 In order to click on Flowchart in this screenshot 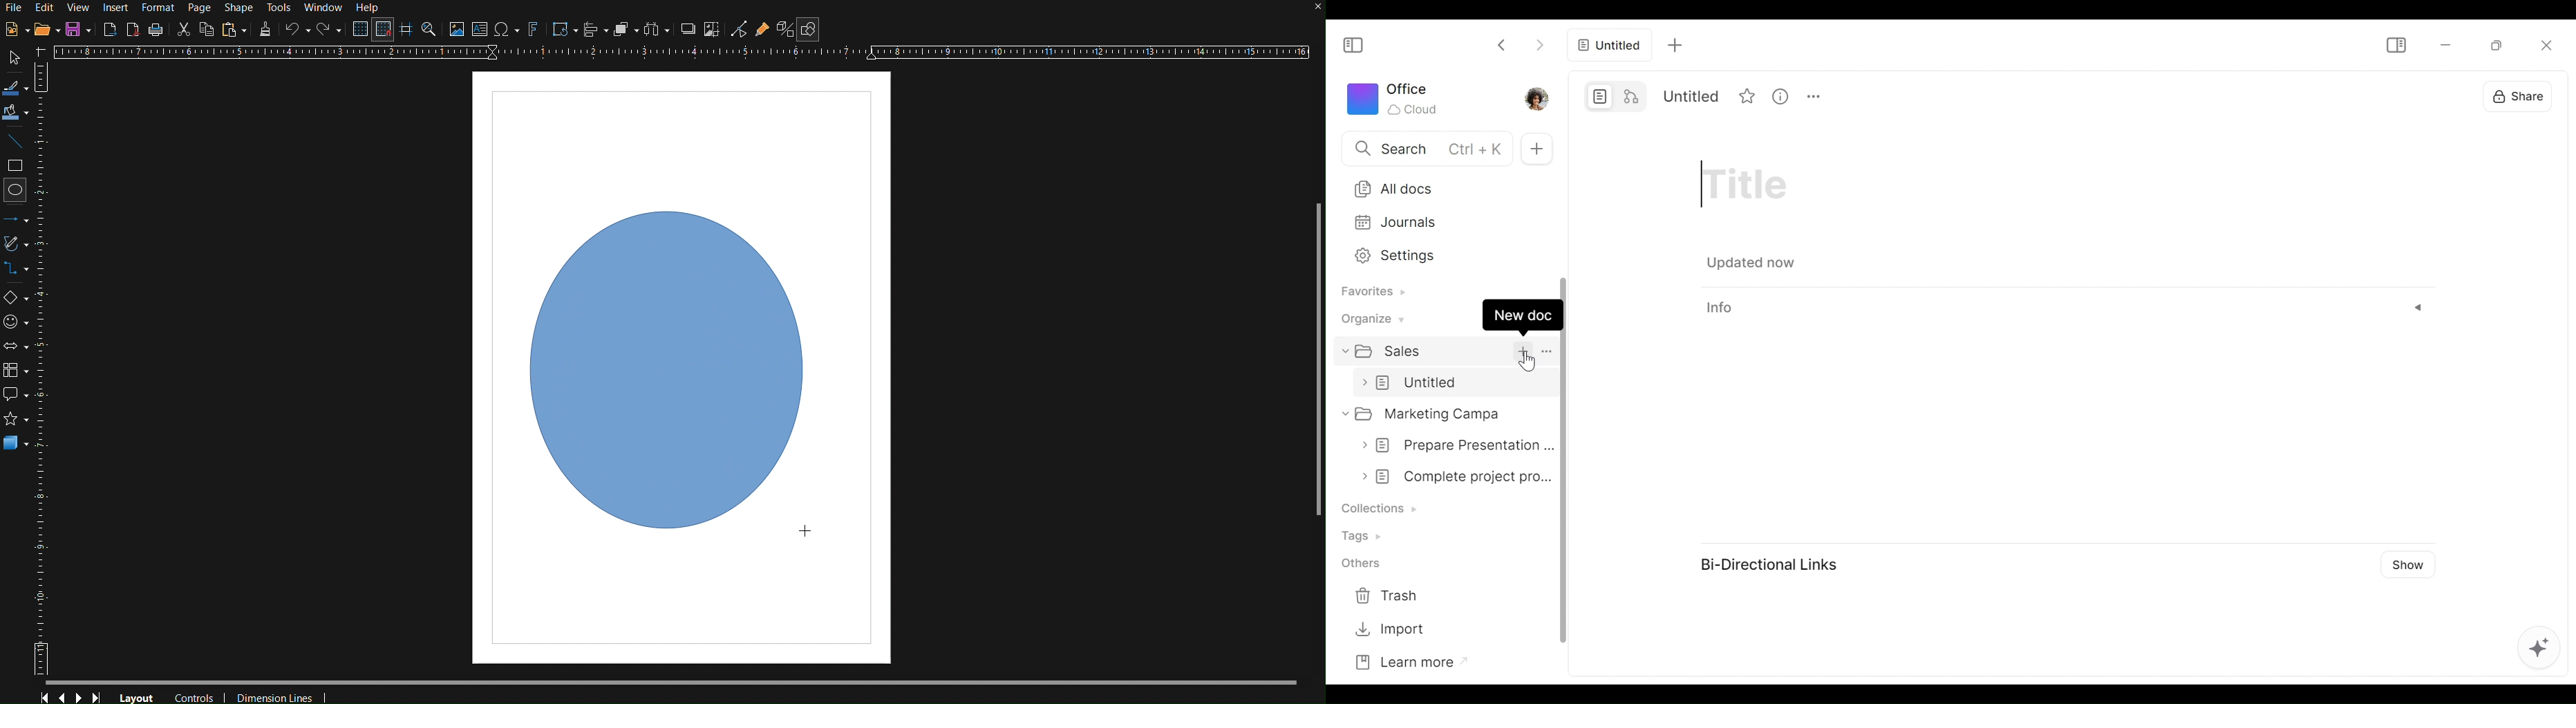, I will do `click(19, 368)`.